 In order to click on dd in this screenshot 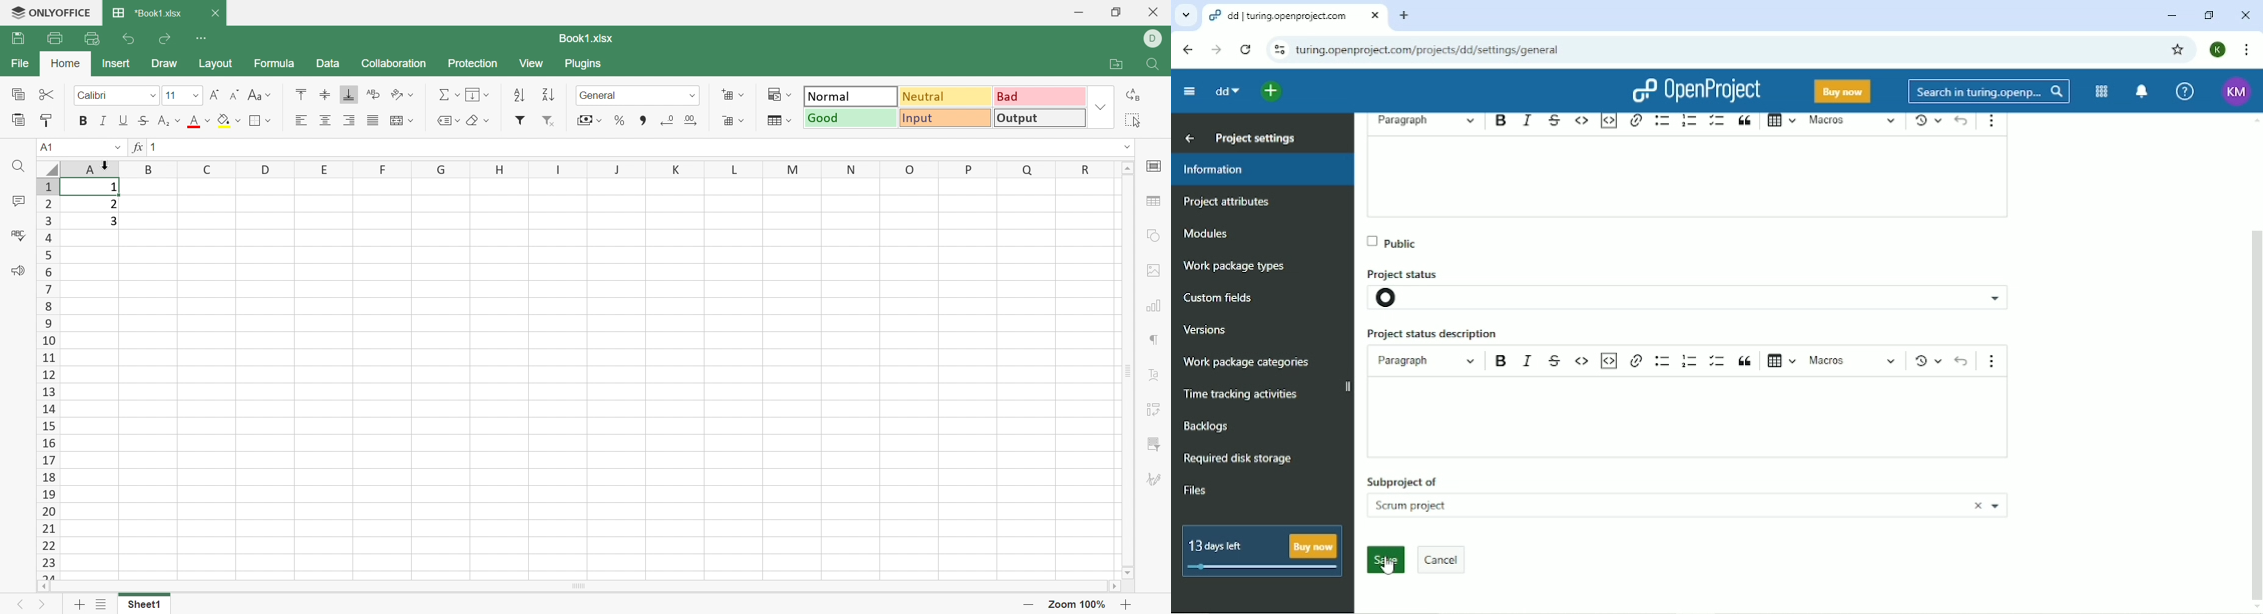, I will do `click(1226, 91)`.